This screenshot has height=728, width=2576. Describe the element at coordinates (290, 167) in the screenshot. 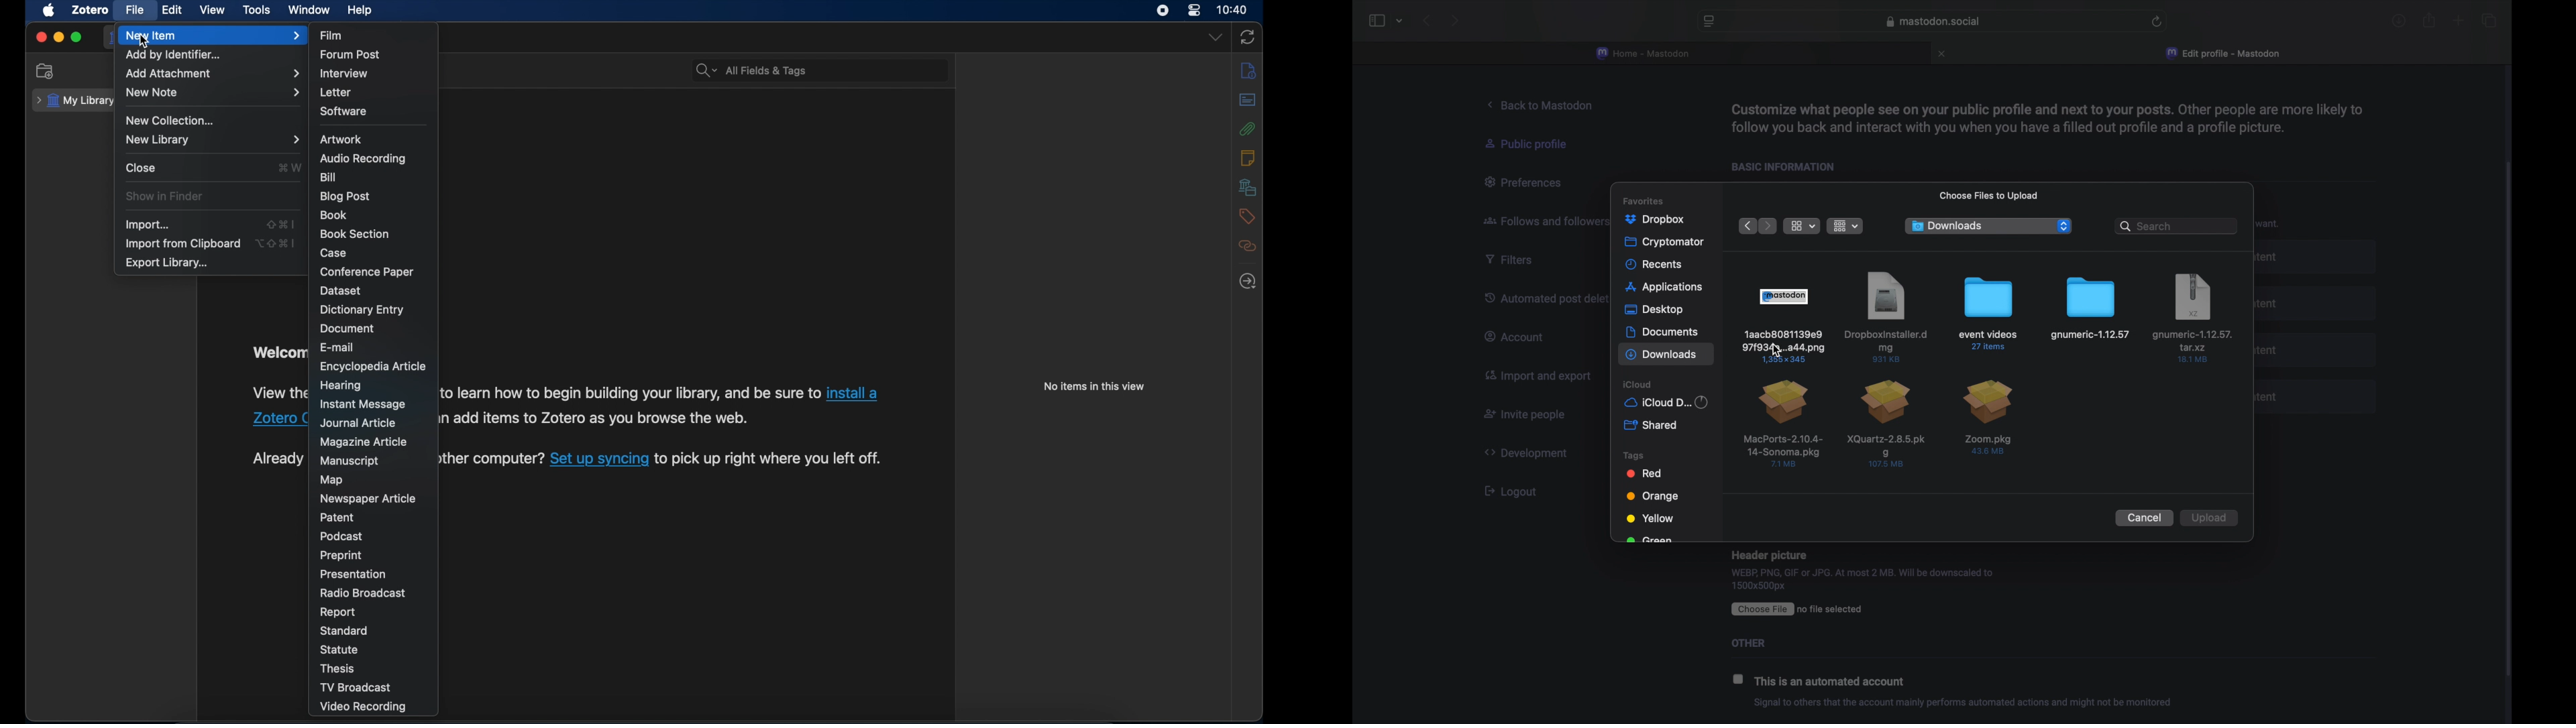

I see `shortcut` at that location.